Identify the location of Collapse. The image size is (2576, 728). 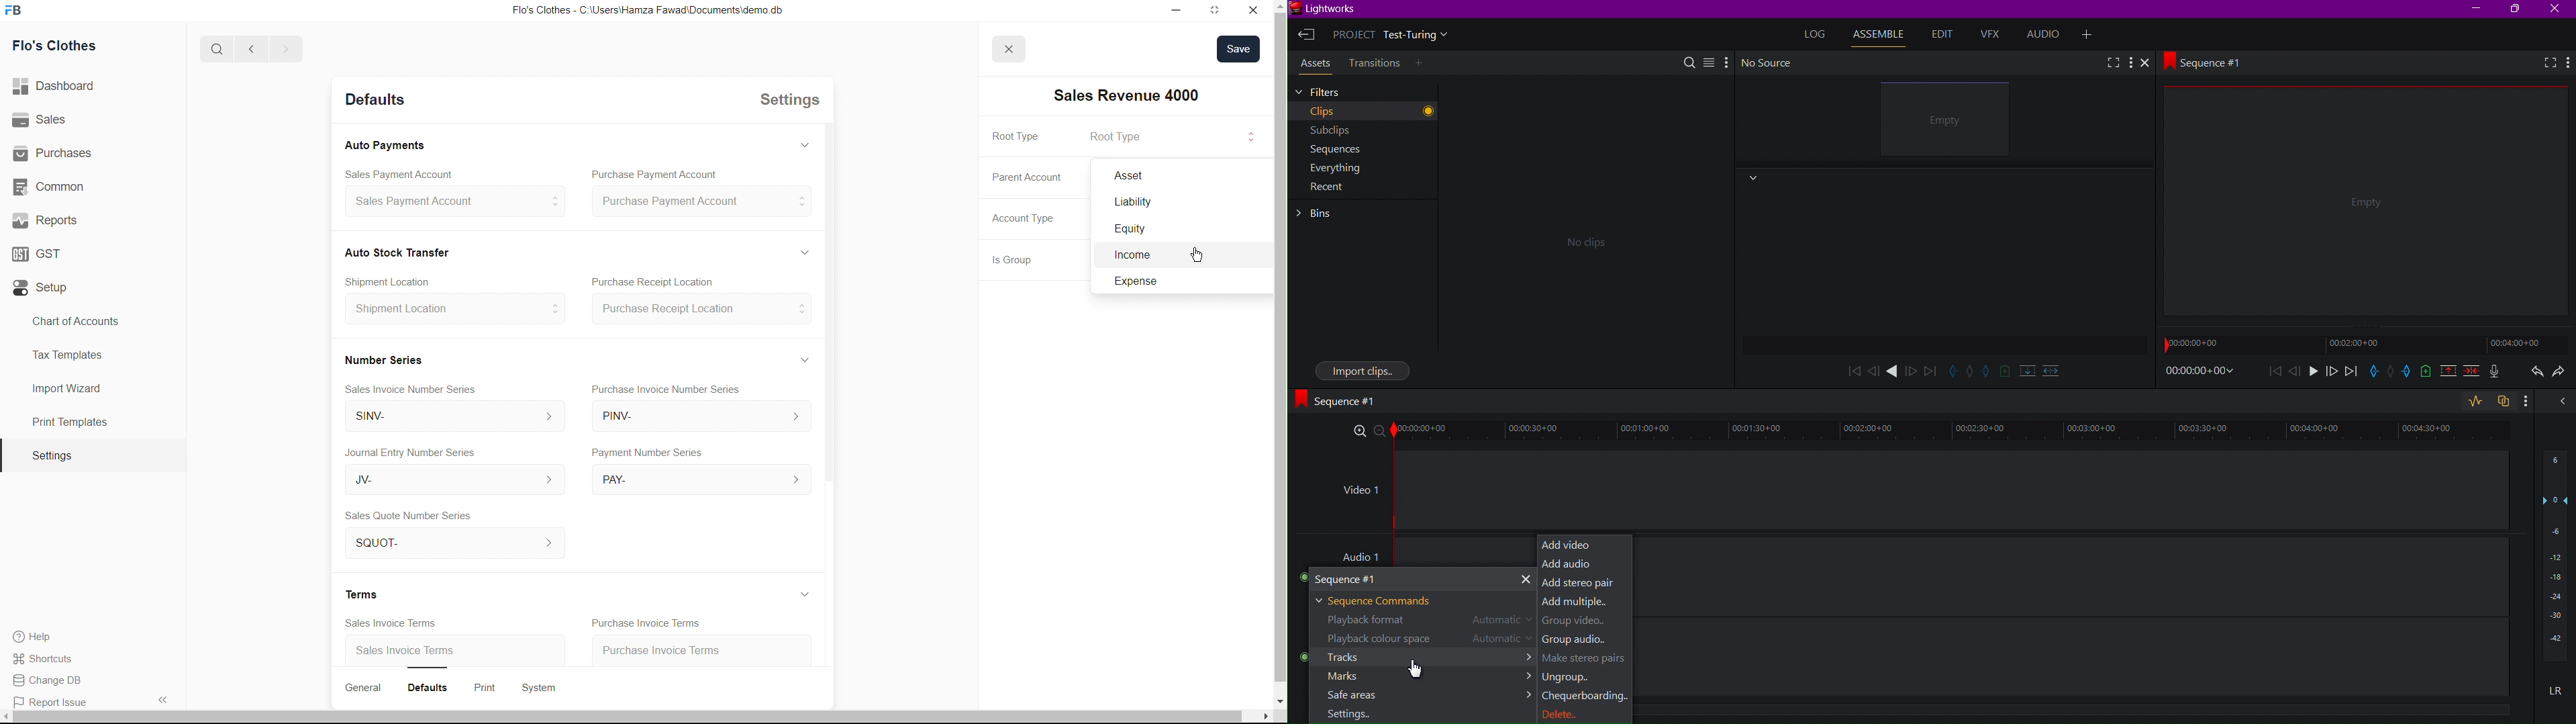
(1752, 179).